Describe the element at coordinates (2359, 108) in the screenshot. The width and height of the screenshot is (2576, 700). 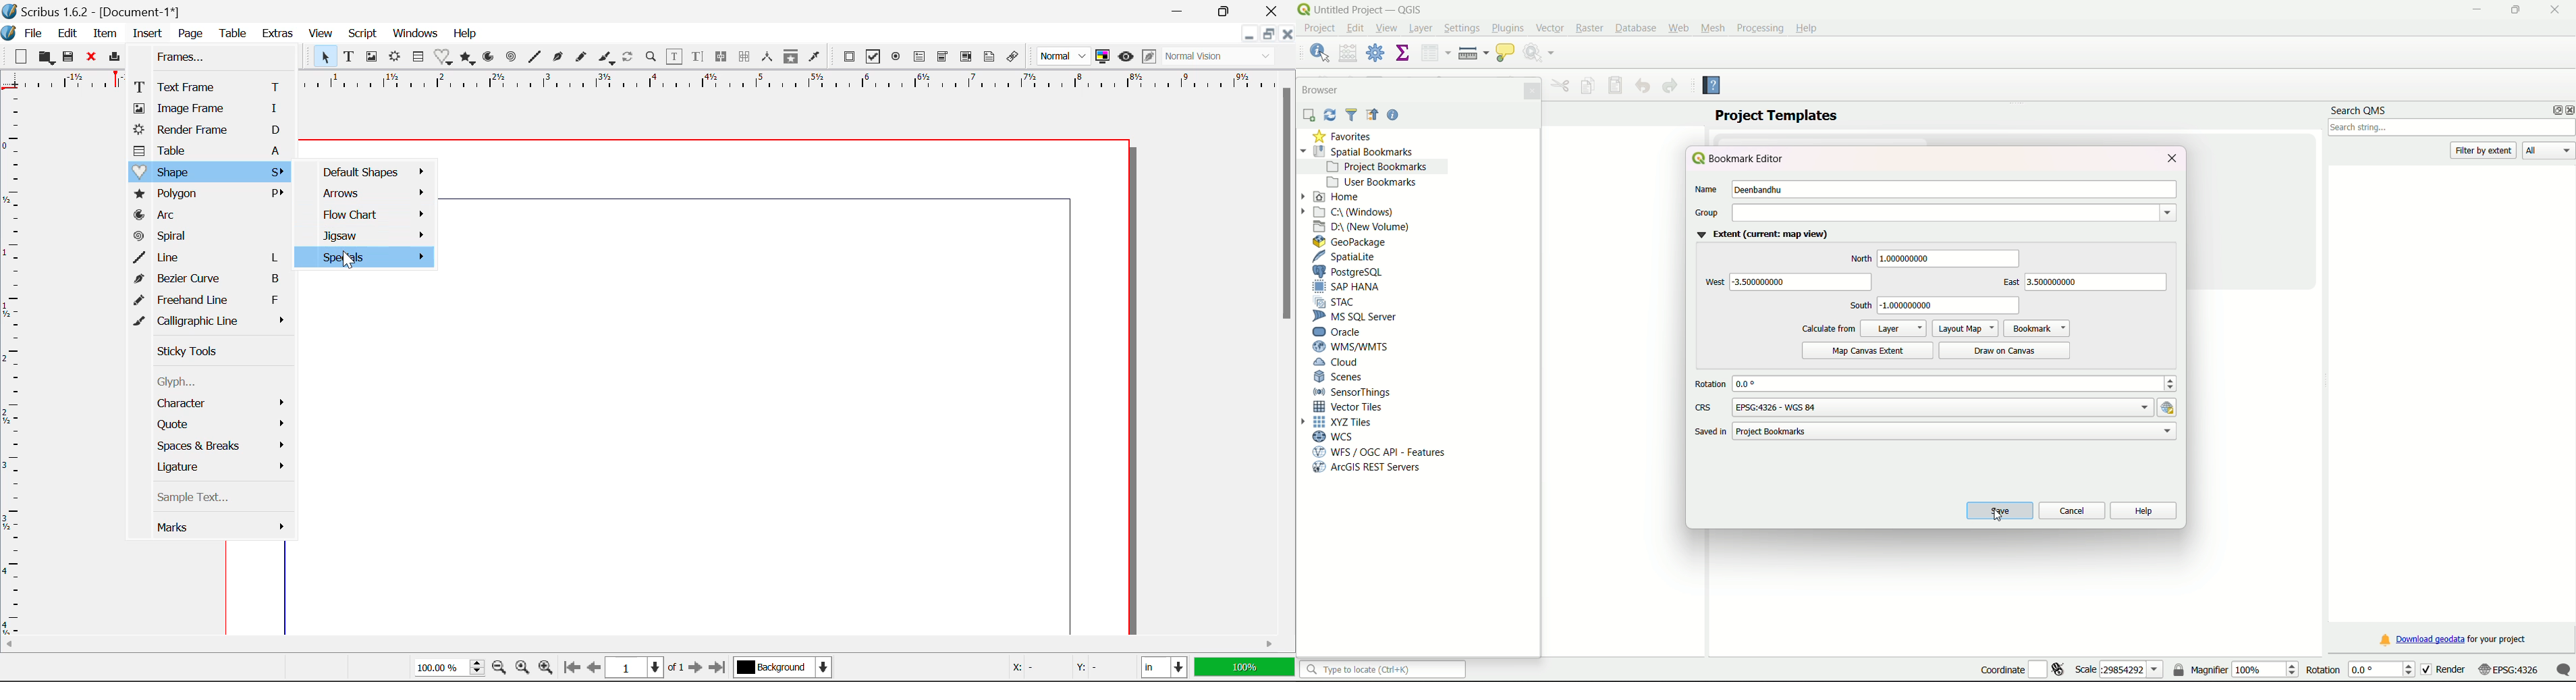
I see `search QMS` at that location.